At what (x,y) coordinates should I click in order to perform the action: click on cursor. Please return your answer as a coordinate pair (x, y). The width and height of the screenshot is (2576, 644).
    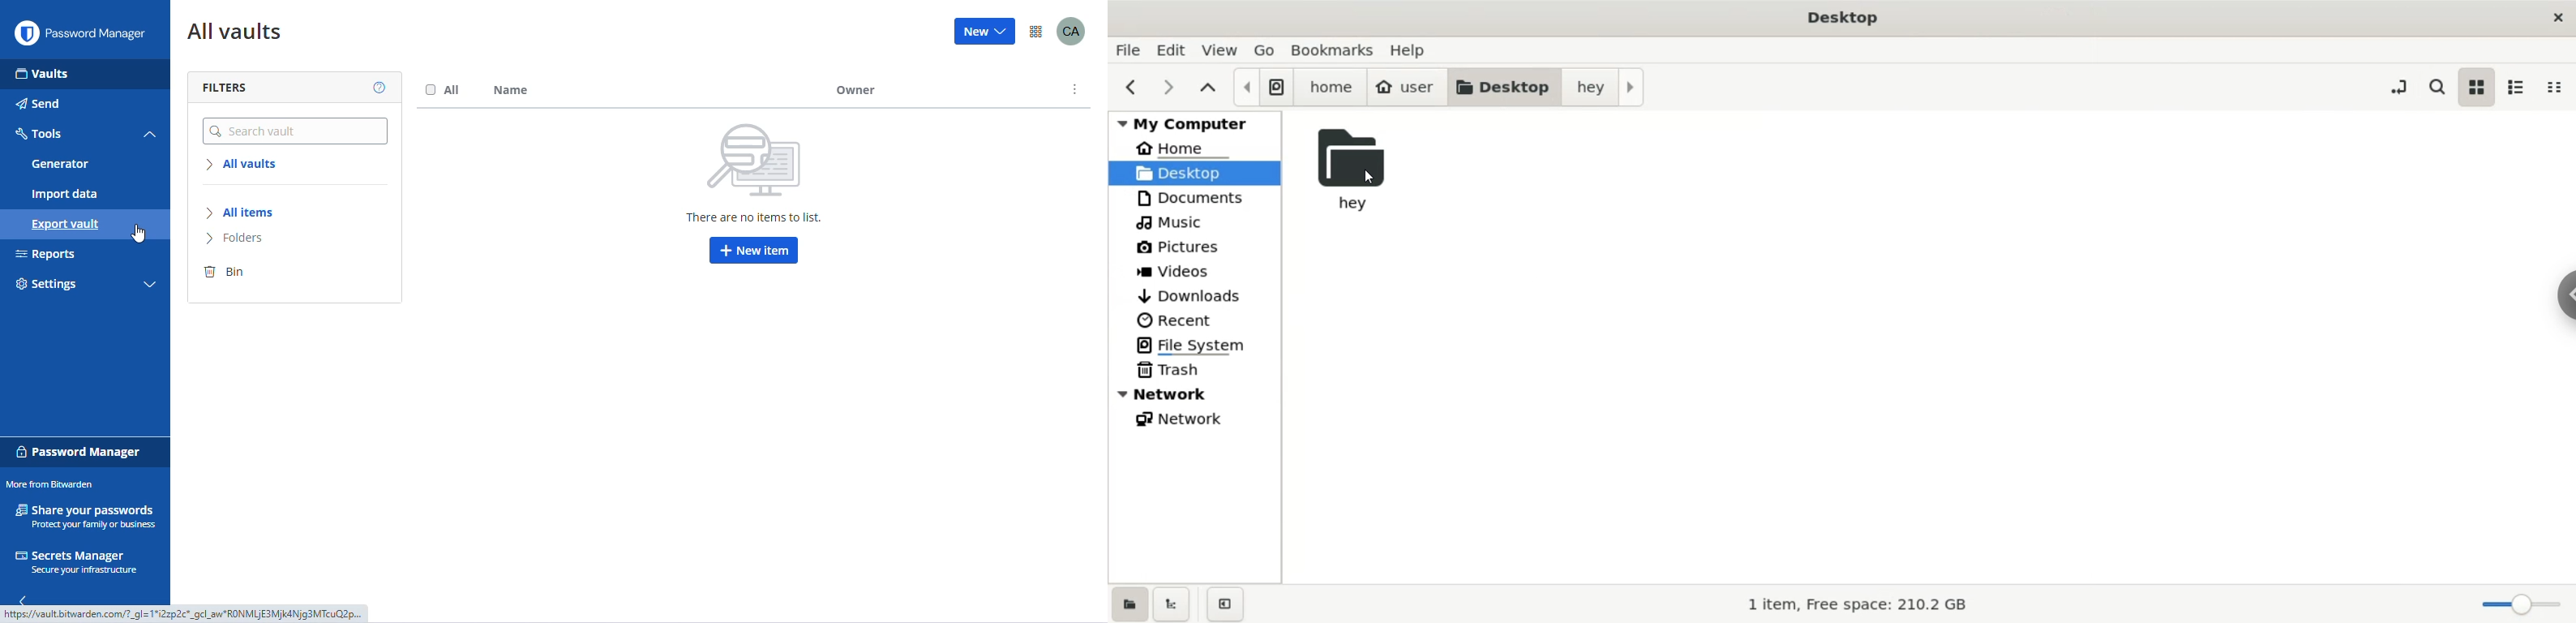
    Looking at the image, I should click on (139, 234).